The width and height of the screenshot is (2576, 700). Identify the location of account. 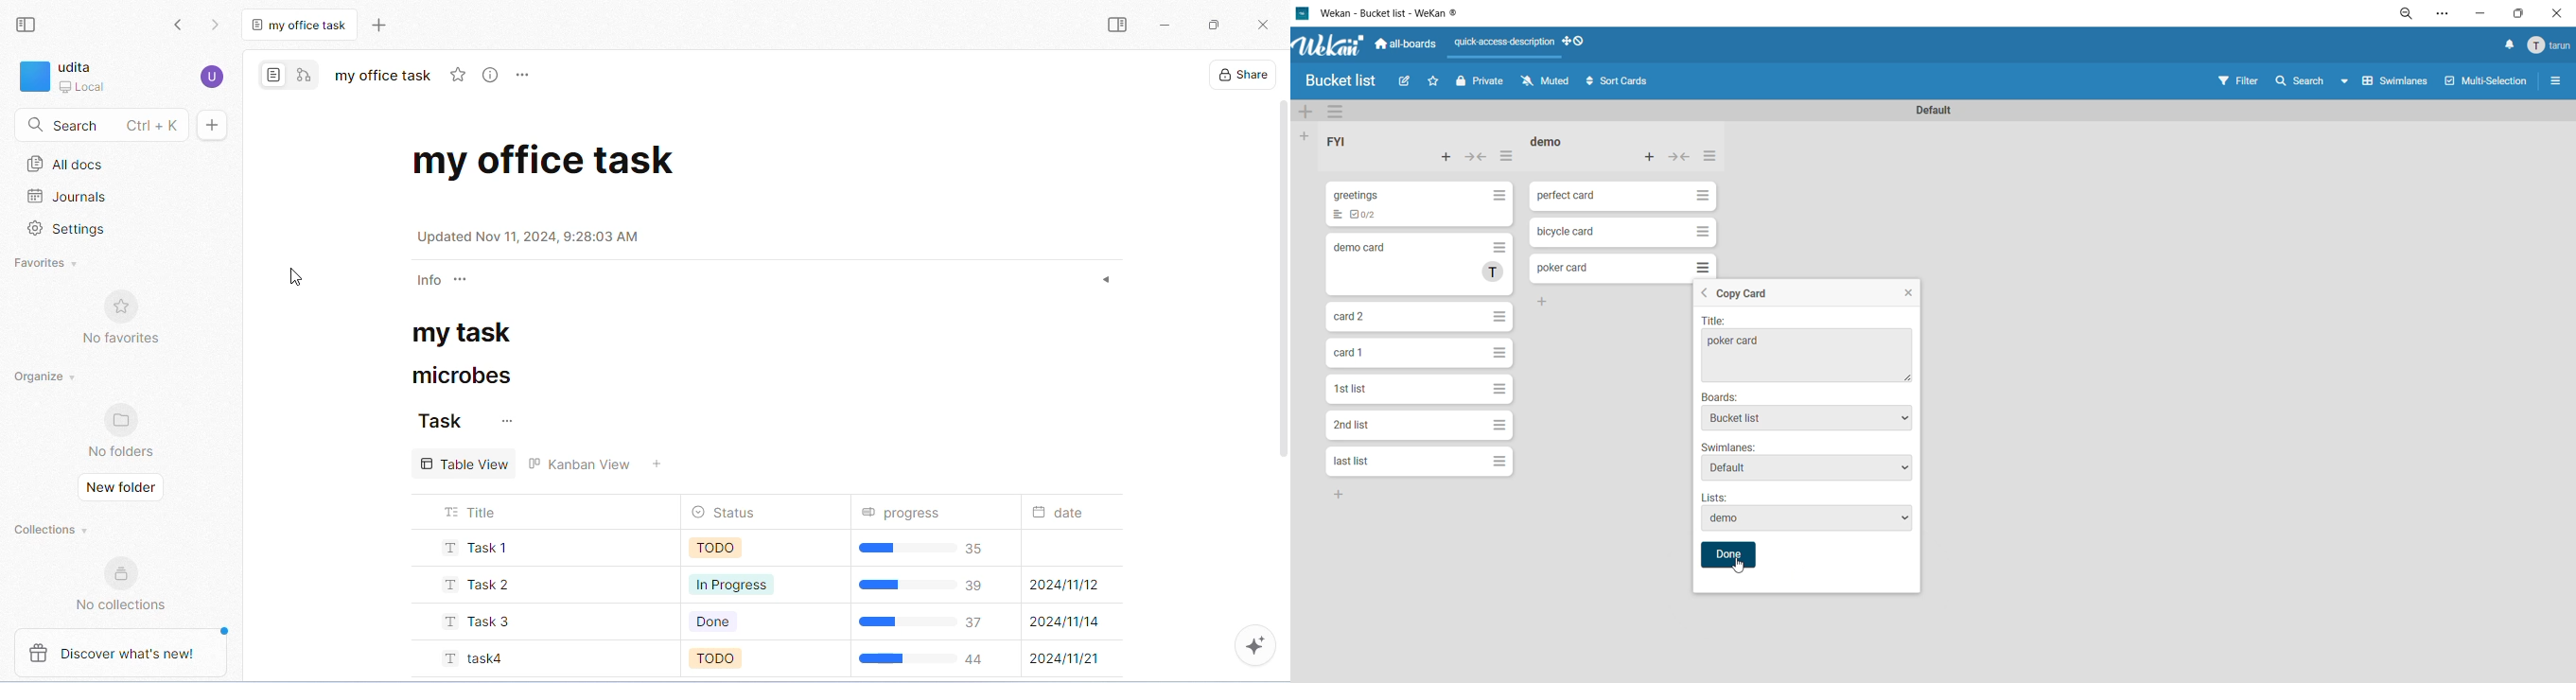
(211, 75).